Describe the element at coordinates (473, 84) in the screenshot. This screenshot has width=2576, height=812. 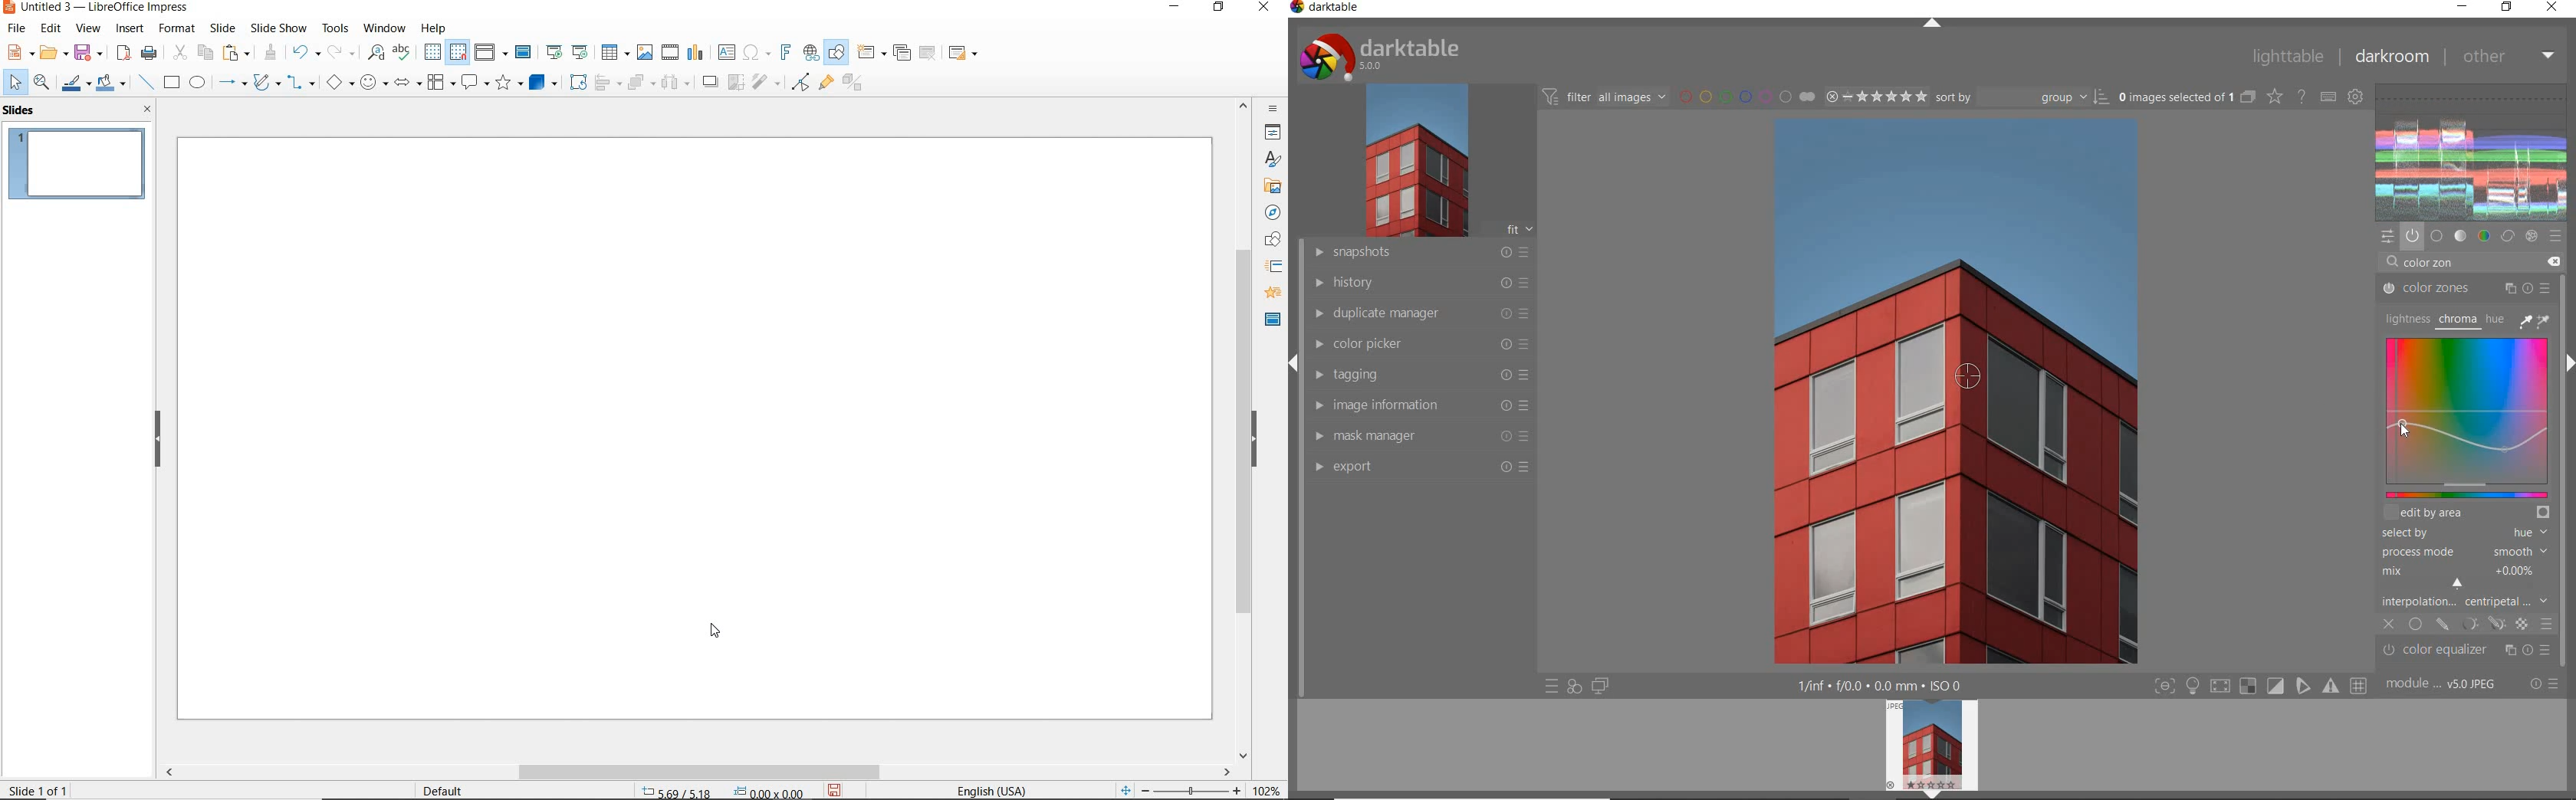
I see `CALLOUT SHAPES` at that location.